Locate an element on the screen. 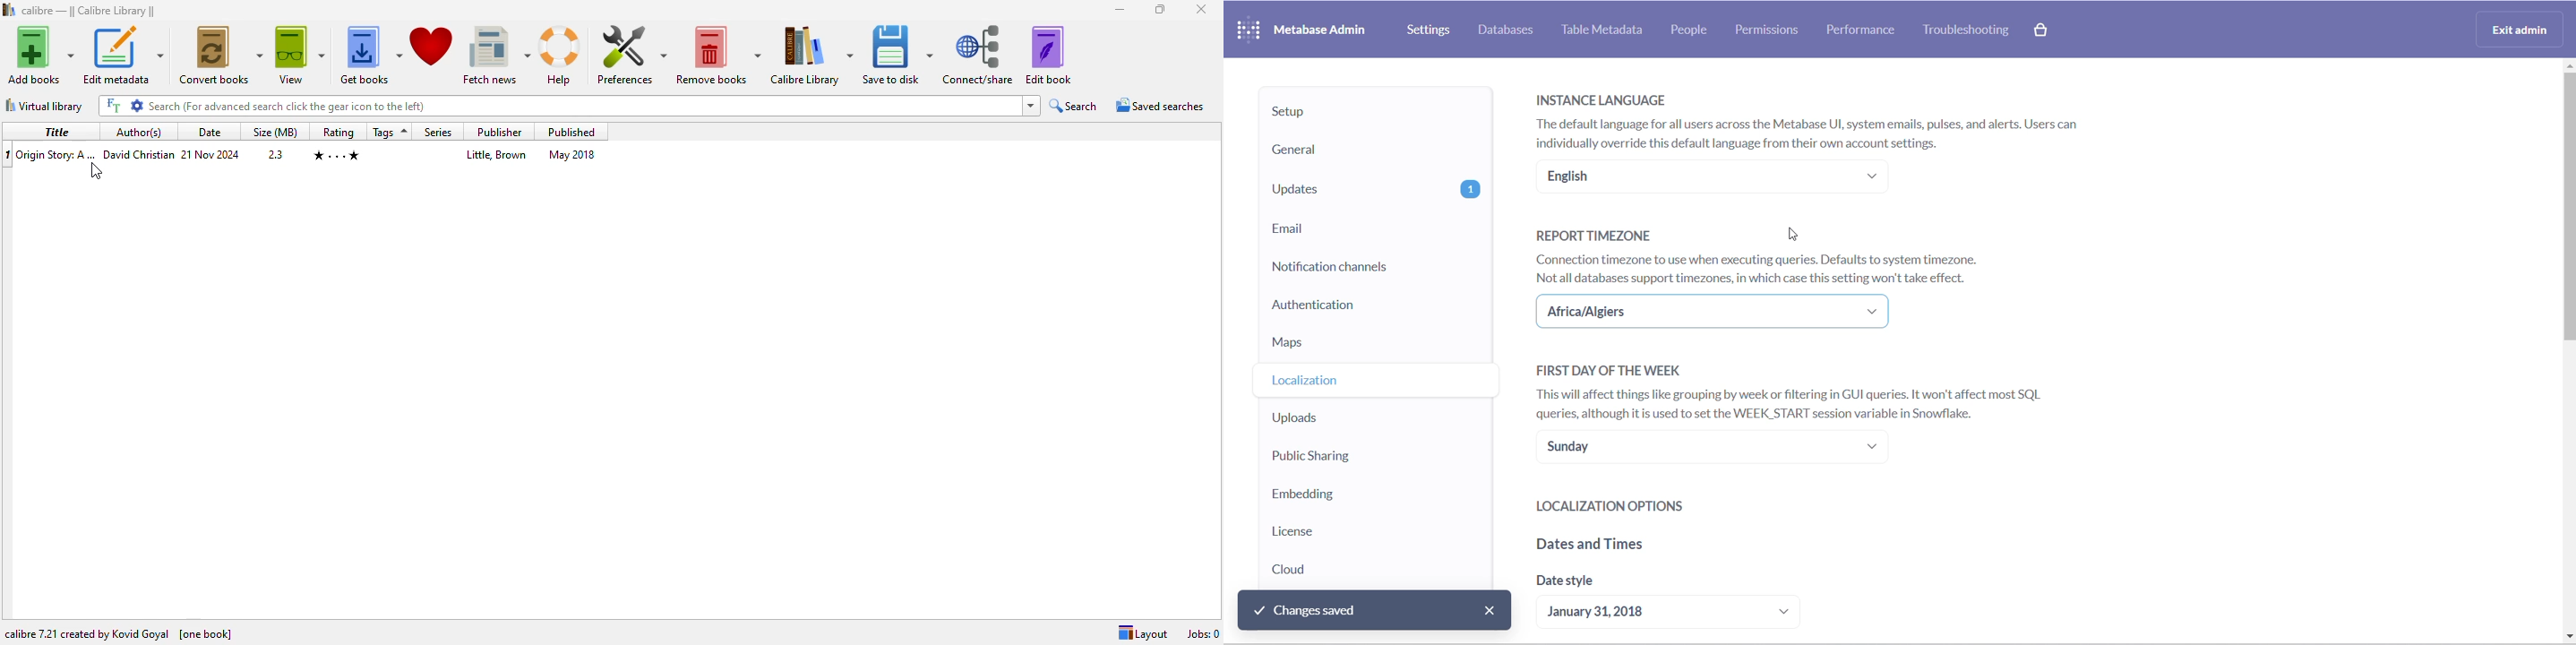 This screenshot has height=672, width=2576. fetch news is located at coordinates (497, 52).